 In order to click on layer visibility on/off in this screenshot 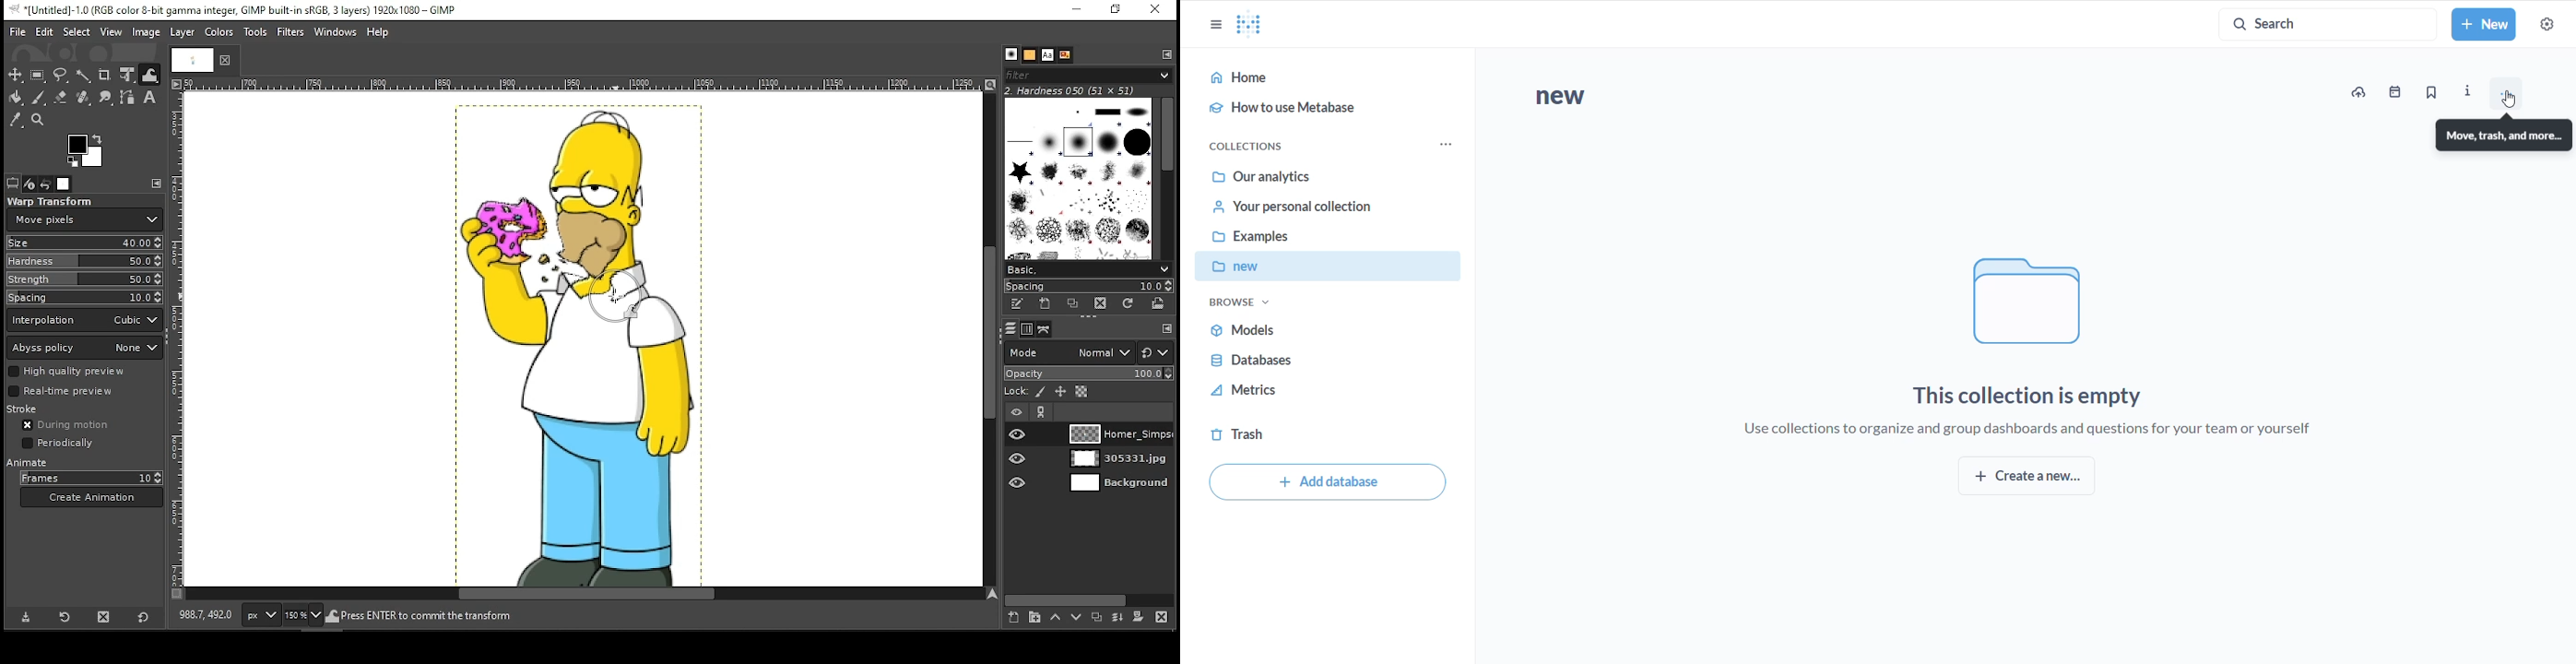, I will do `click(1017, 433)`.